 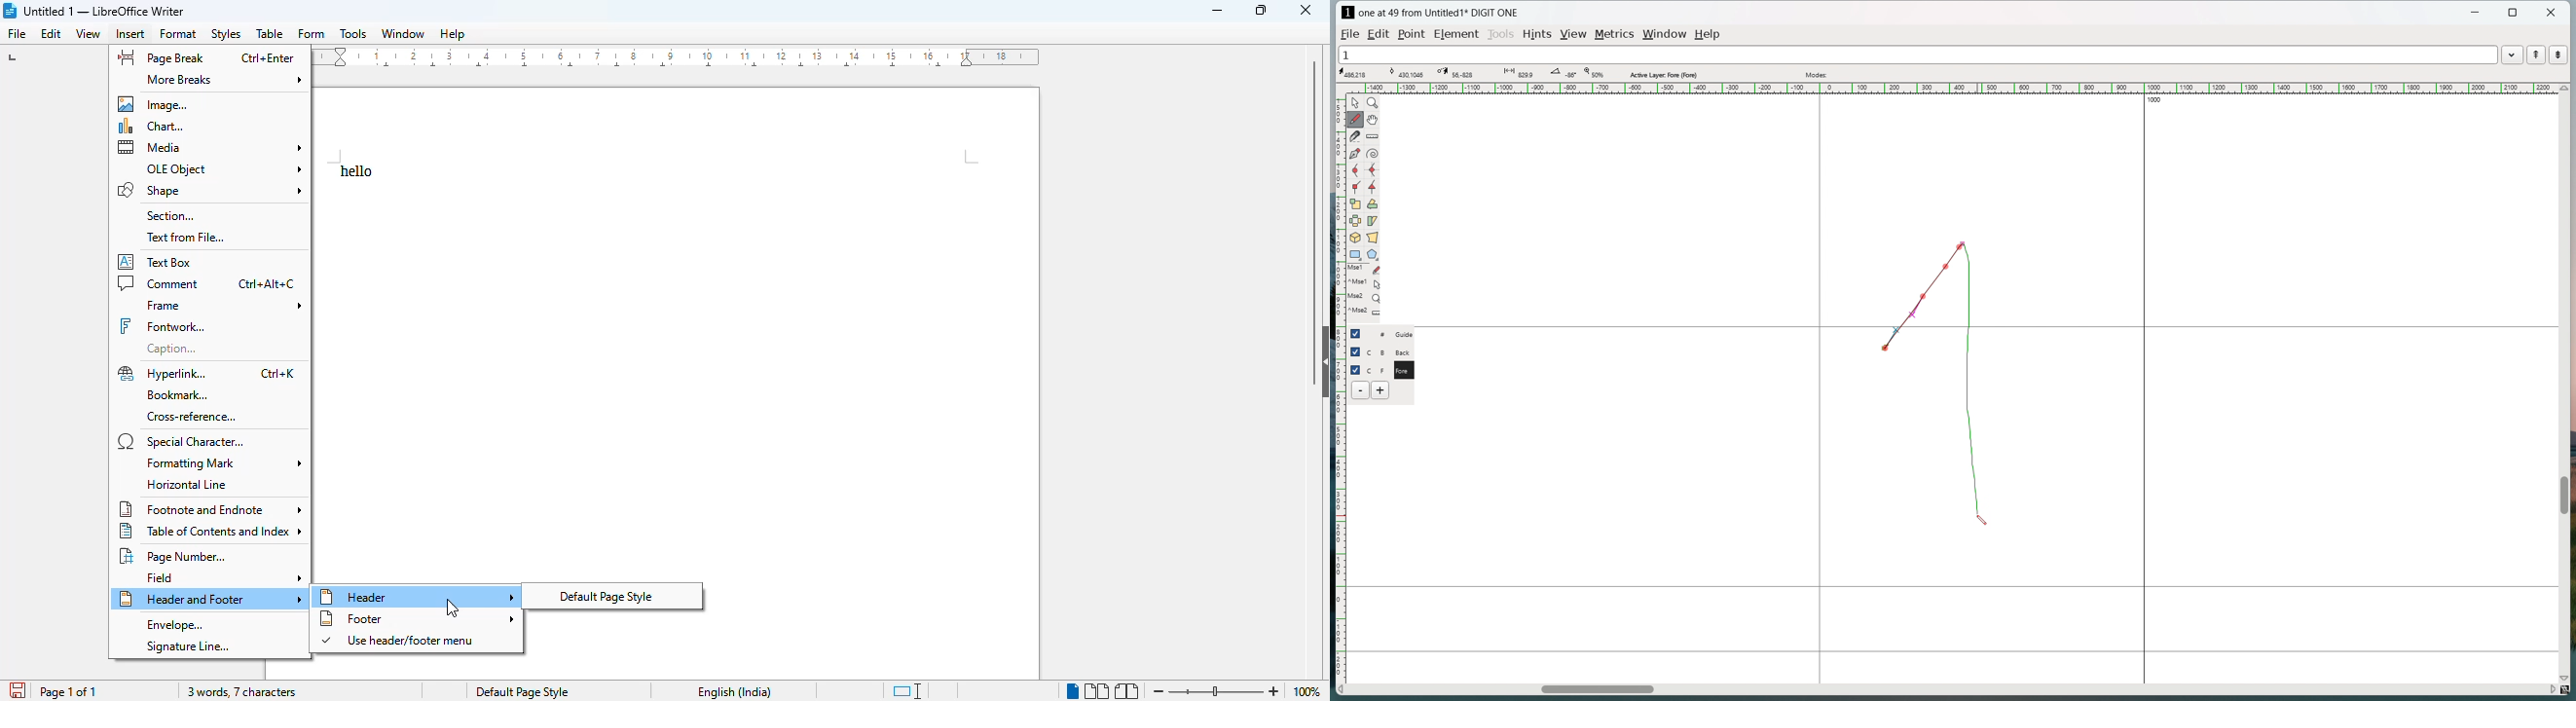 What do you see at coordinates (1360, 390) in the screenshot?
I see `delete layer` at bounding box center [1360, 390].